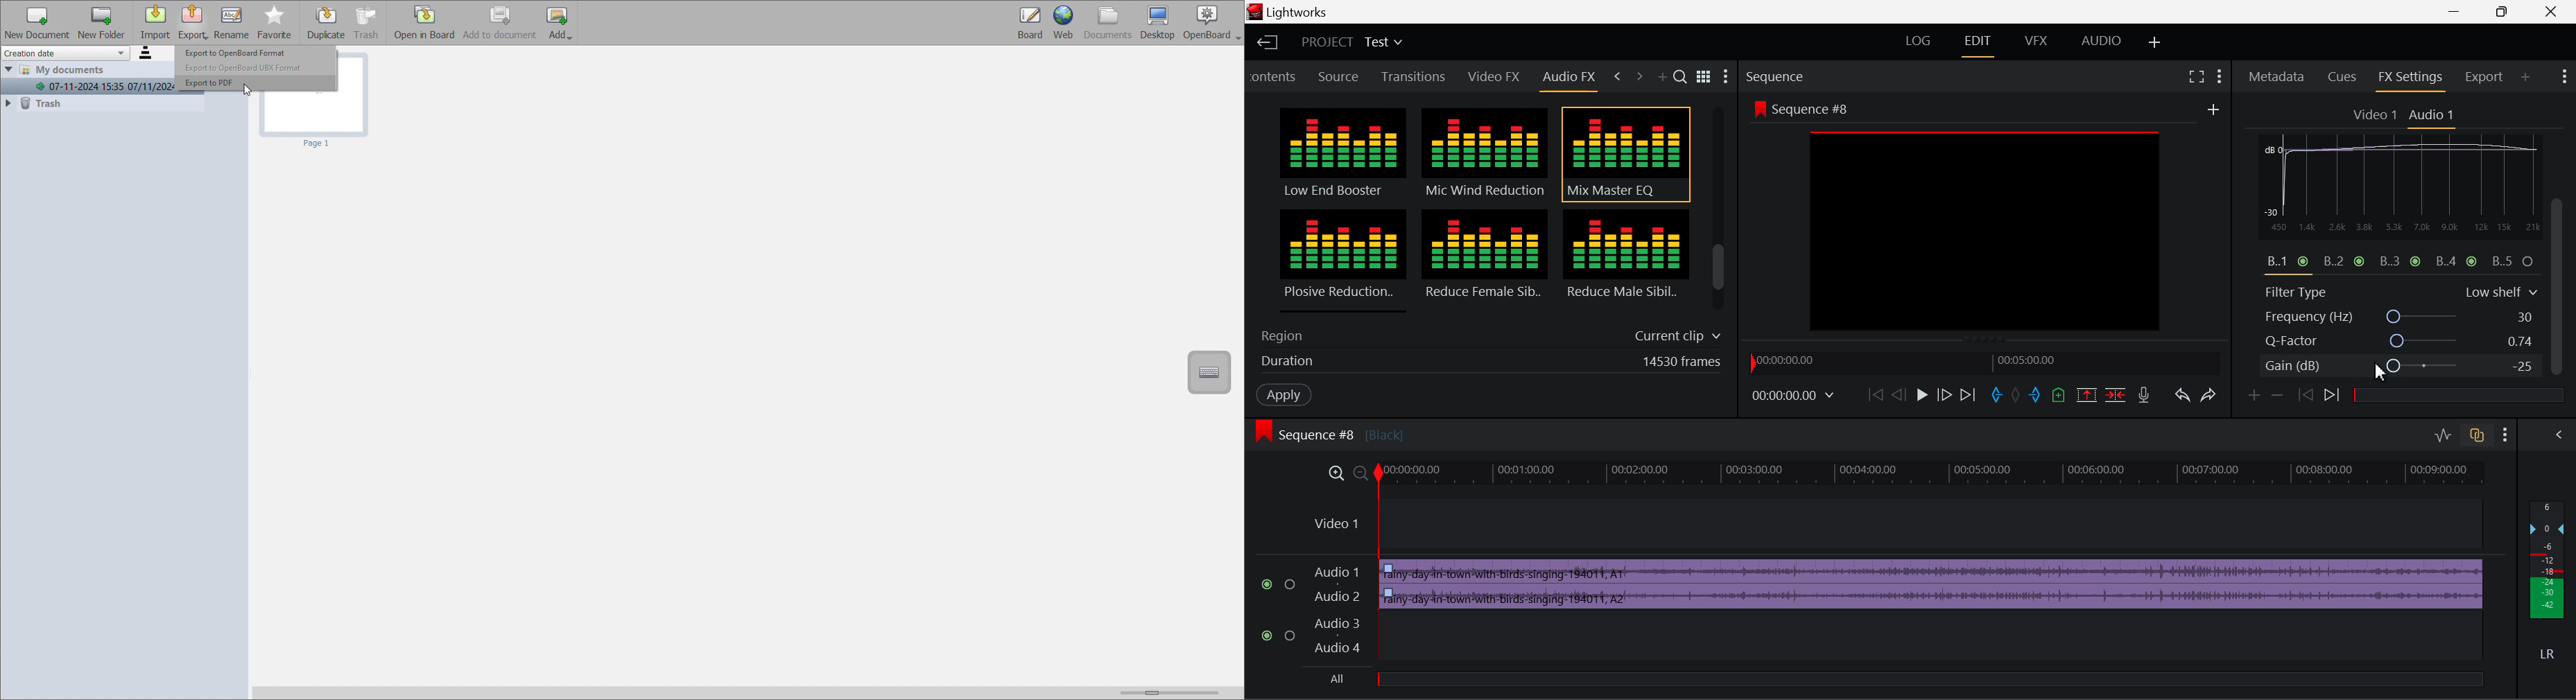  I want to click on MOUSE_DOWN Cursor Position, so click(2562, 213).